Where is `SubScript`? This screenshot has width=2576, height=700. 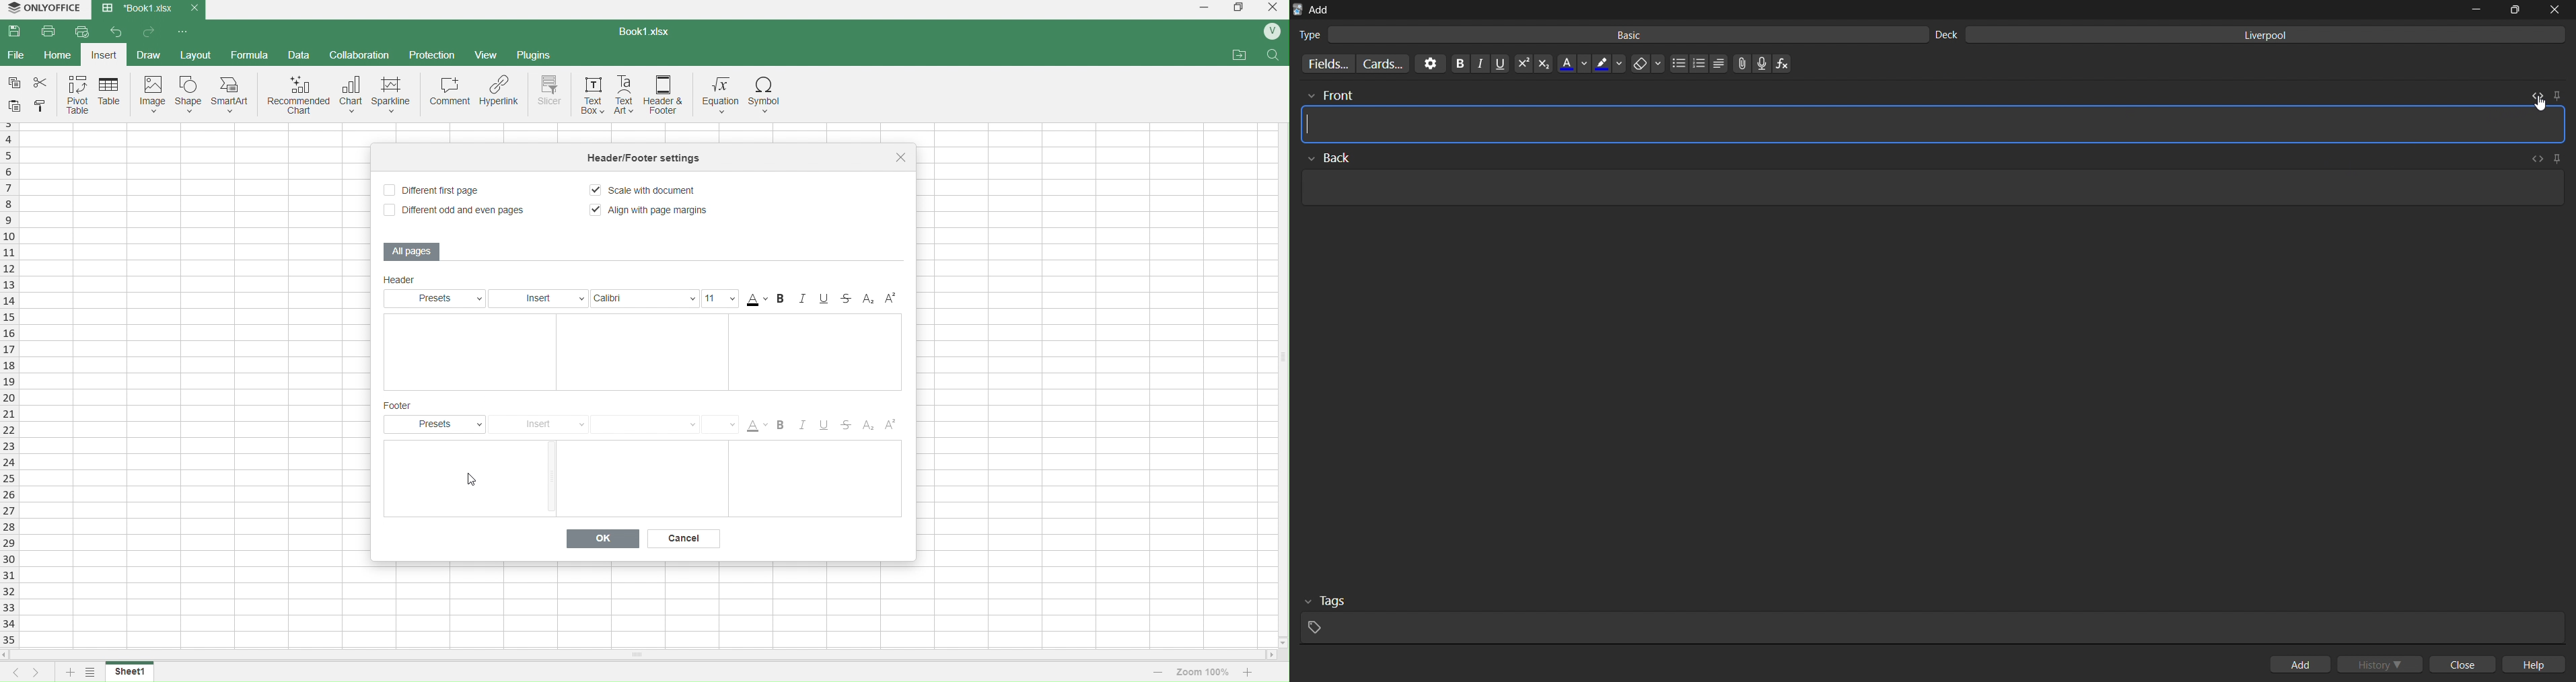
SubScript is located at coordinates (869, 425).